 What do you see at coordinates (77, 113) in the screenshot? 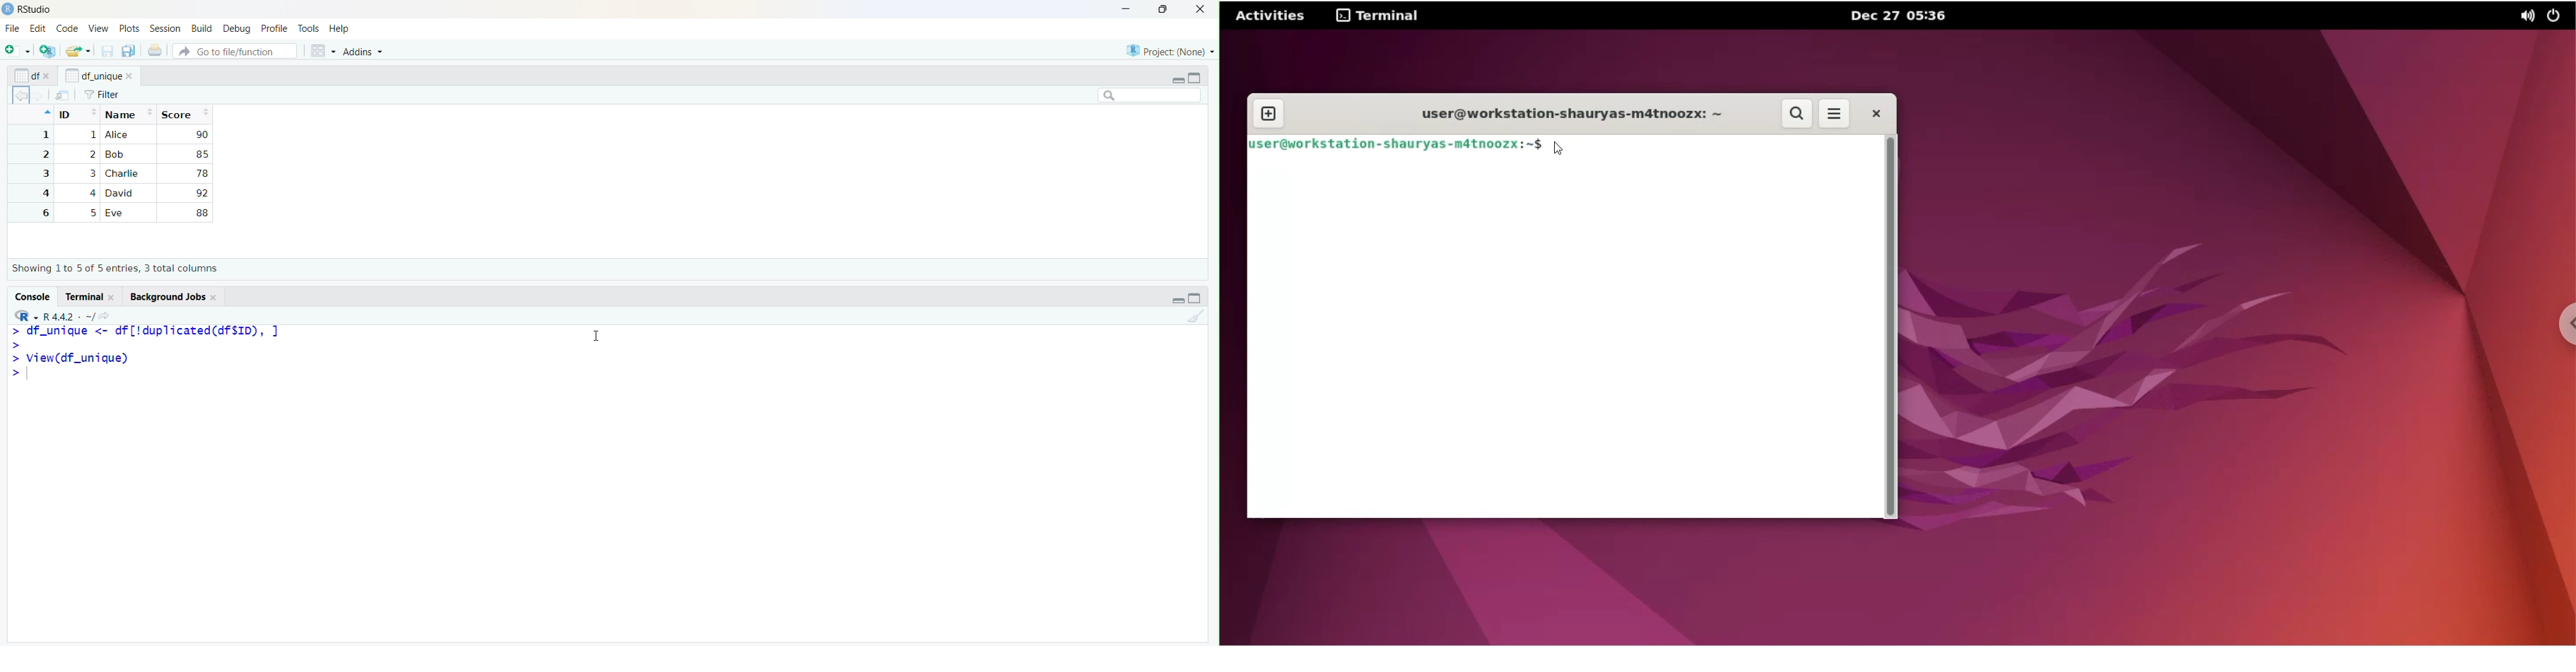
I see `ID` at bounding box center [77, 113].